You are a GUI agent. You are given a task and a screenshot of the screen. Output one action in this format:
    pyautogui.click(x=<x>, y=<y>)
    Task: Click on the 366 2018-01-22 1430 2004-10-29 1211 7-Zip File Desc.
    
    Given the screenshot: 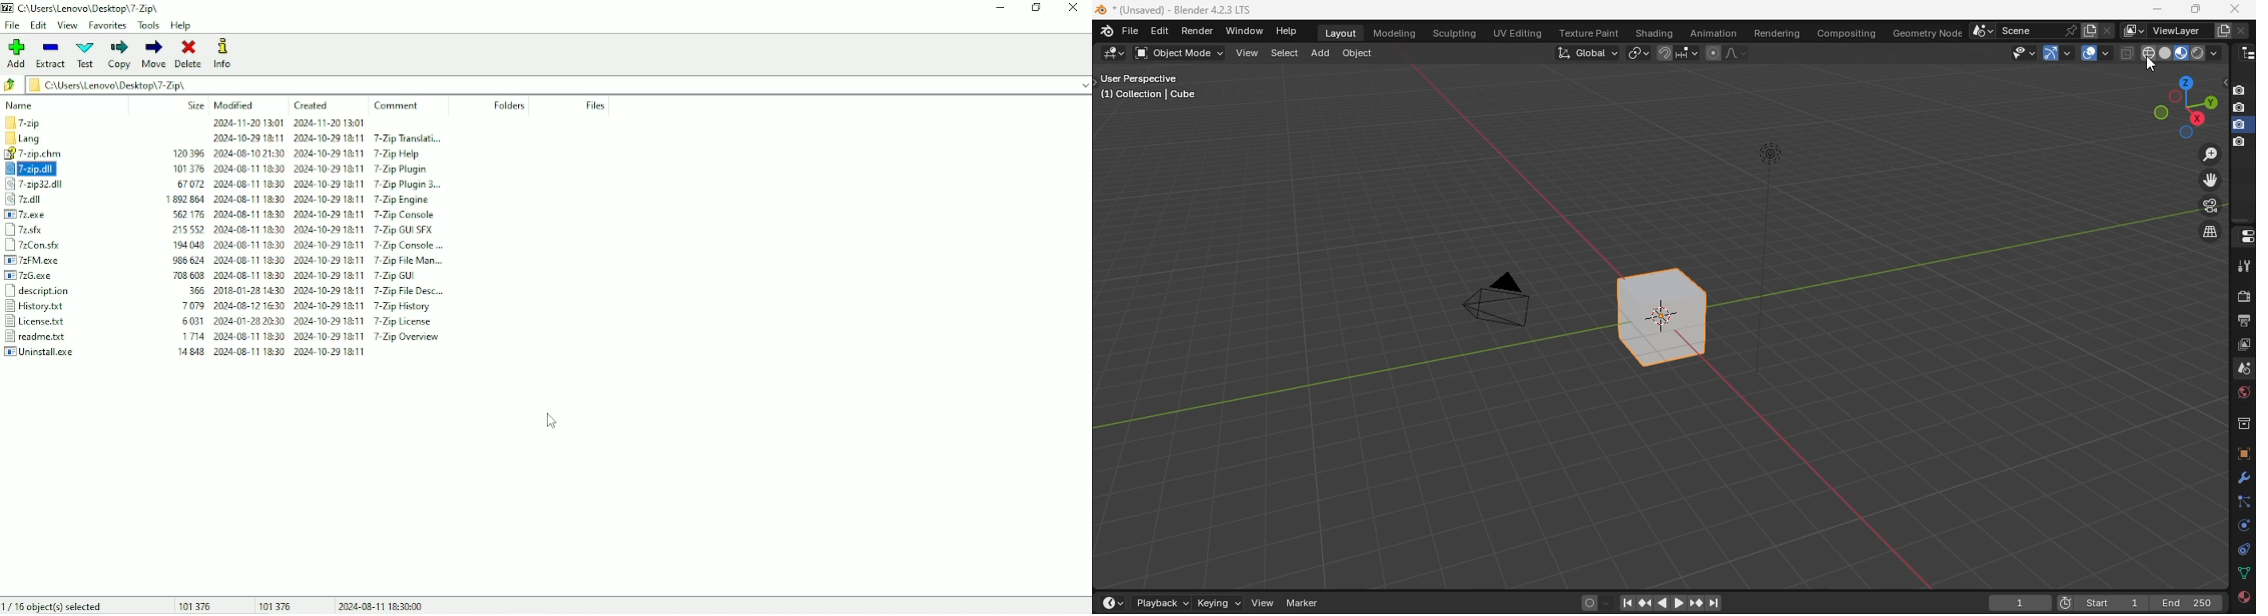 What is the action you would take?
    pyautogui.click(x=318, y=290)
    